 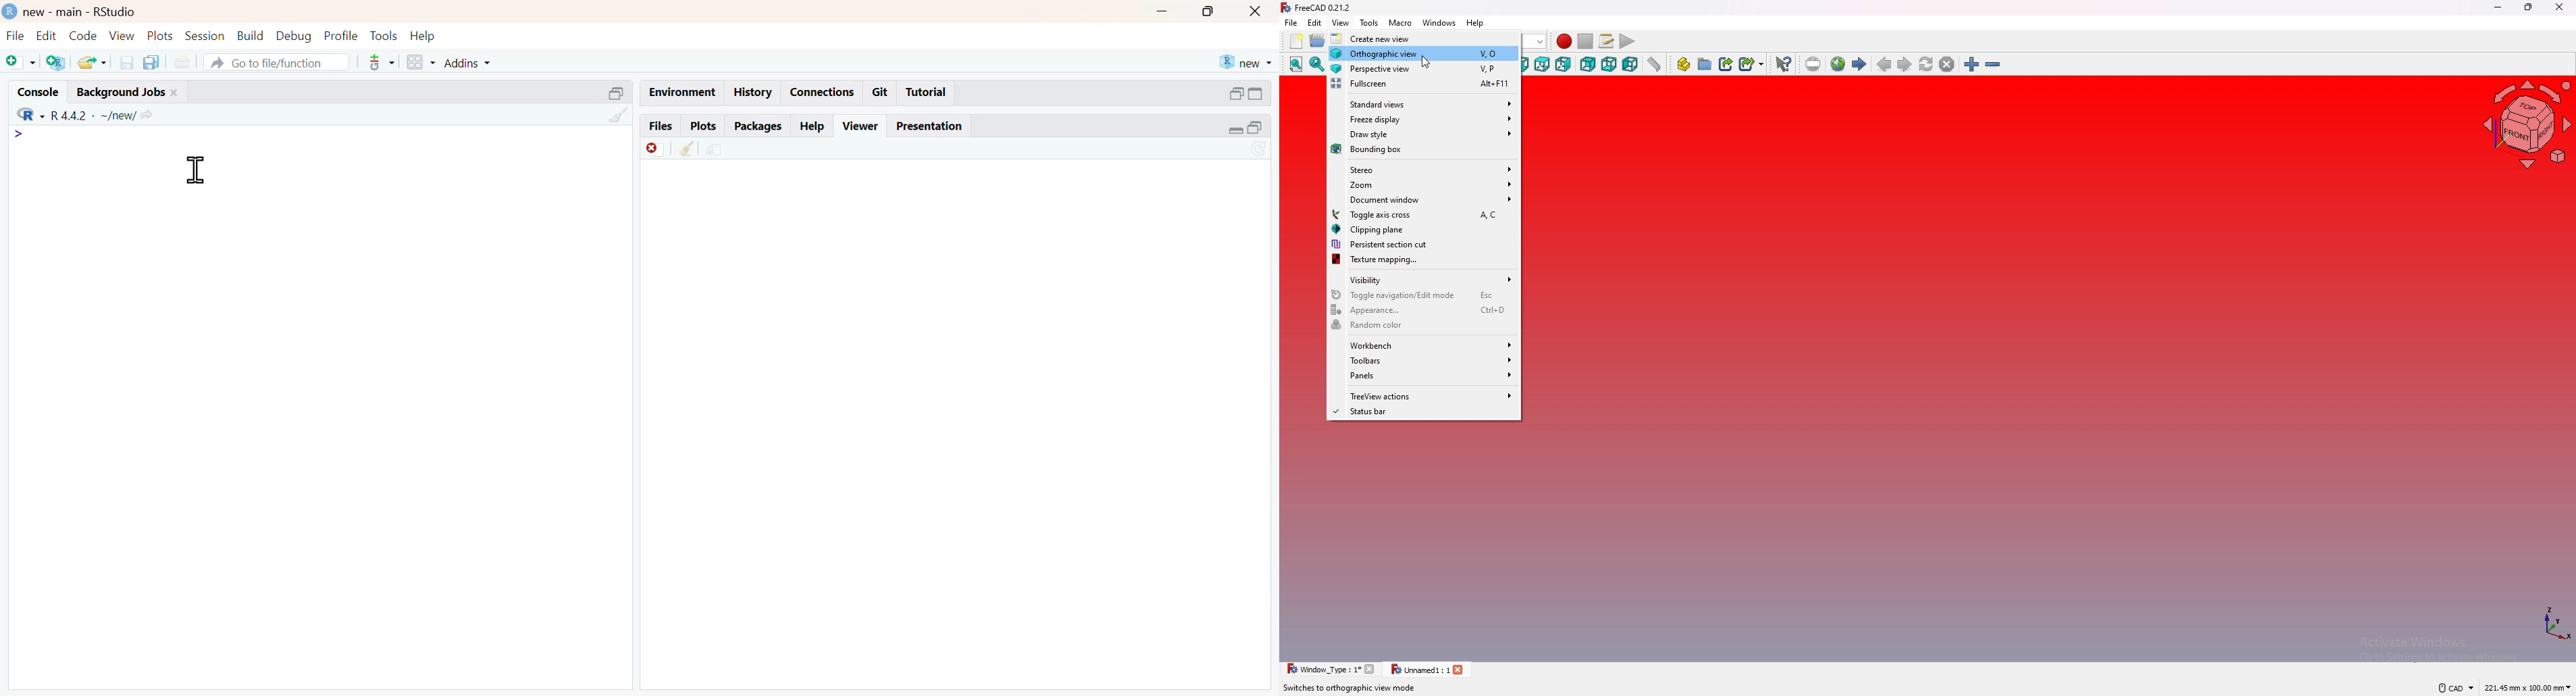 I want to click on cursor, so click(x=195, y=169).